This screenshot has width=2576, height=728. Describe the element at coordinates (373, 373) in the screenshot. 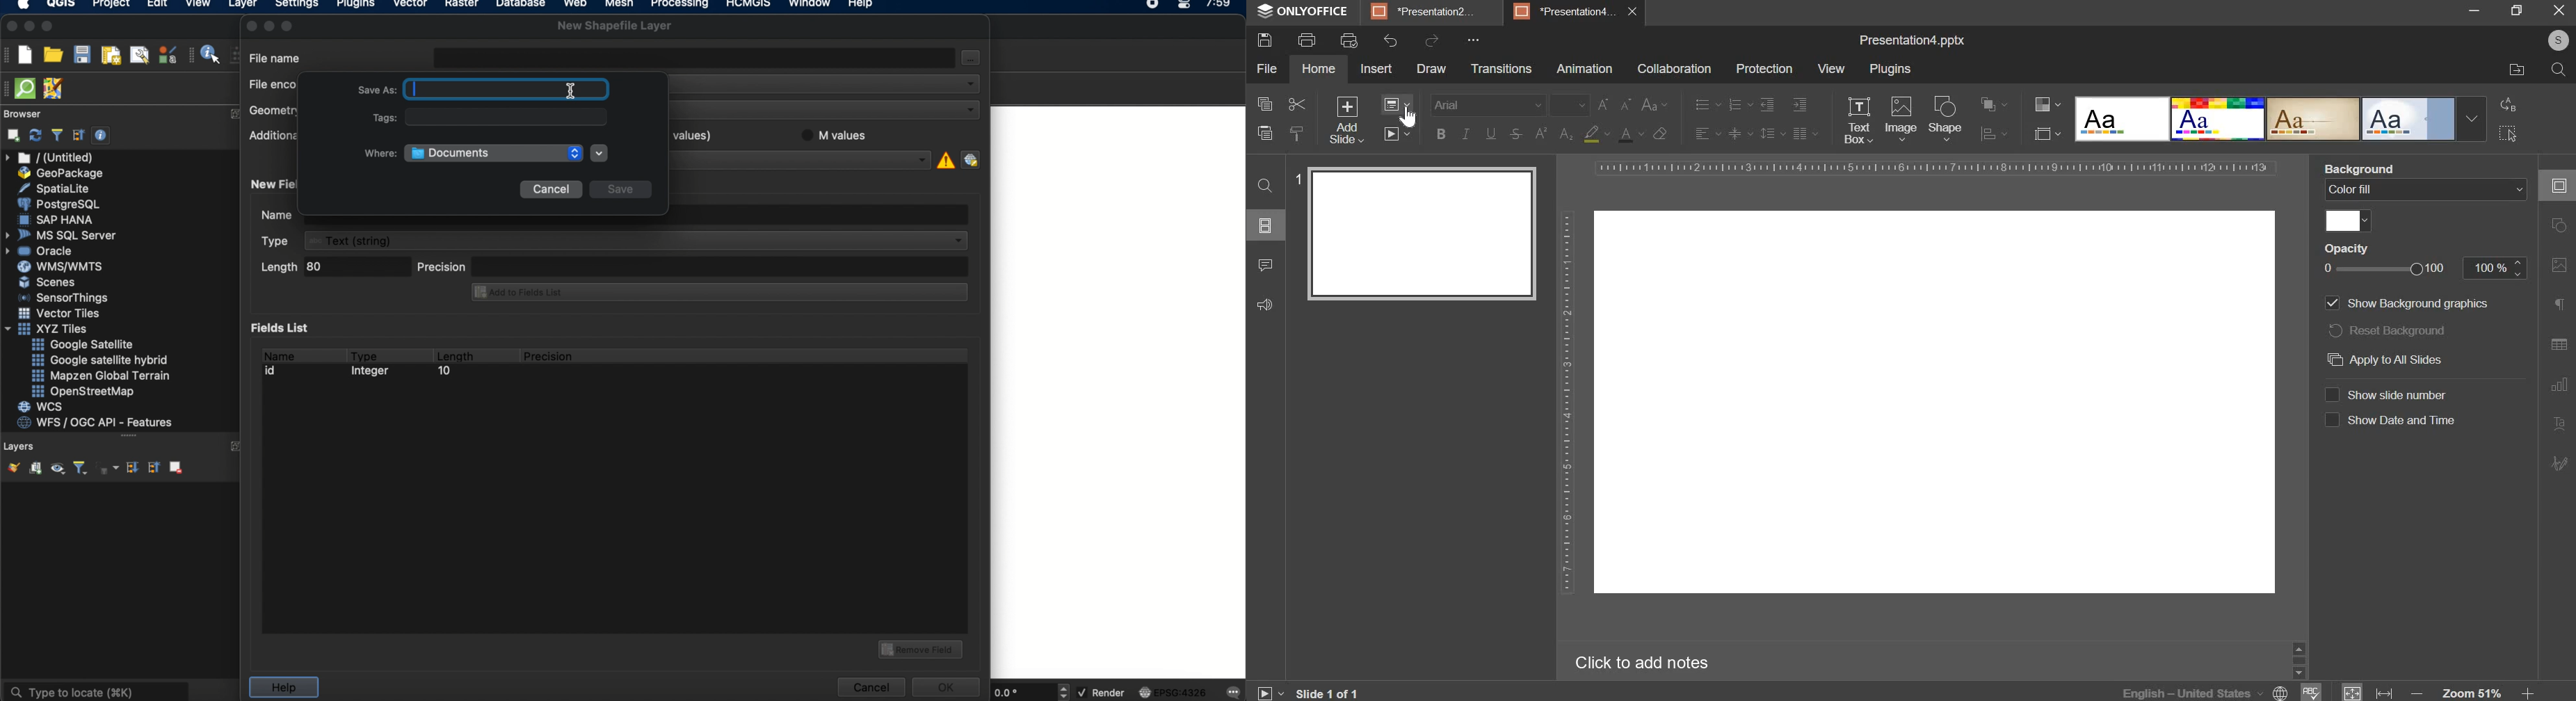

I see `integer` at that location.